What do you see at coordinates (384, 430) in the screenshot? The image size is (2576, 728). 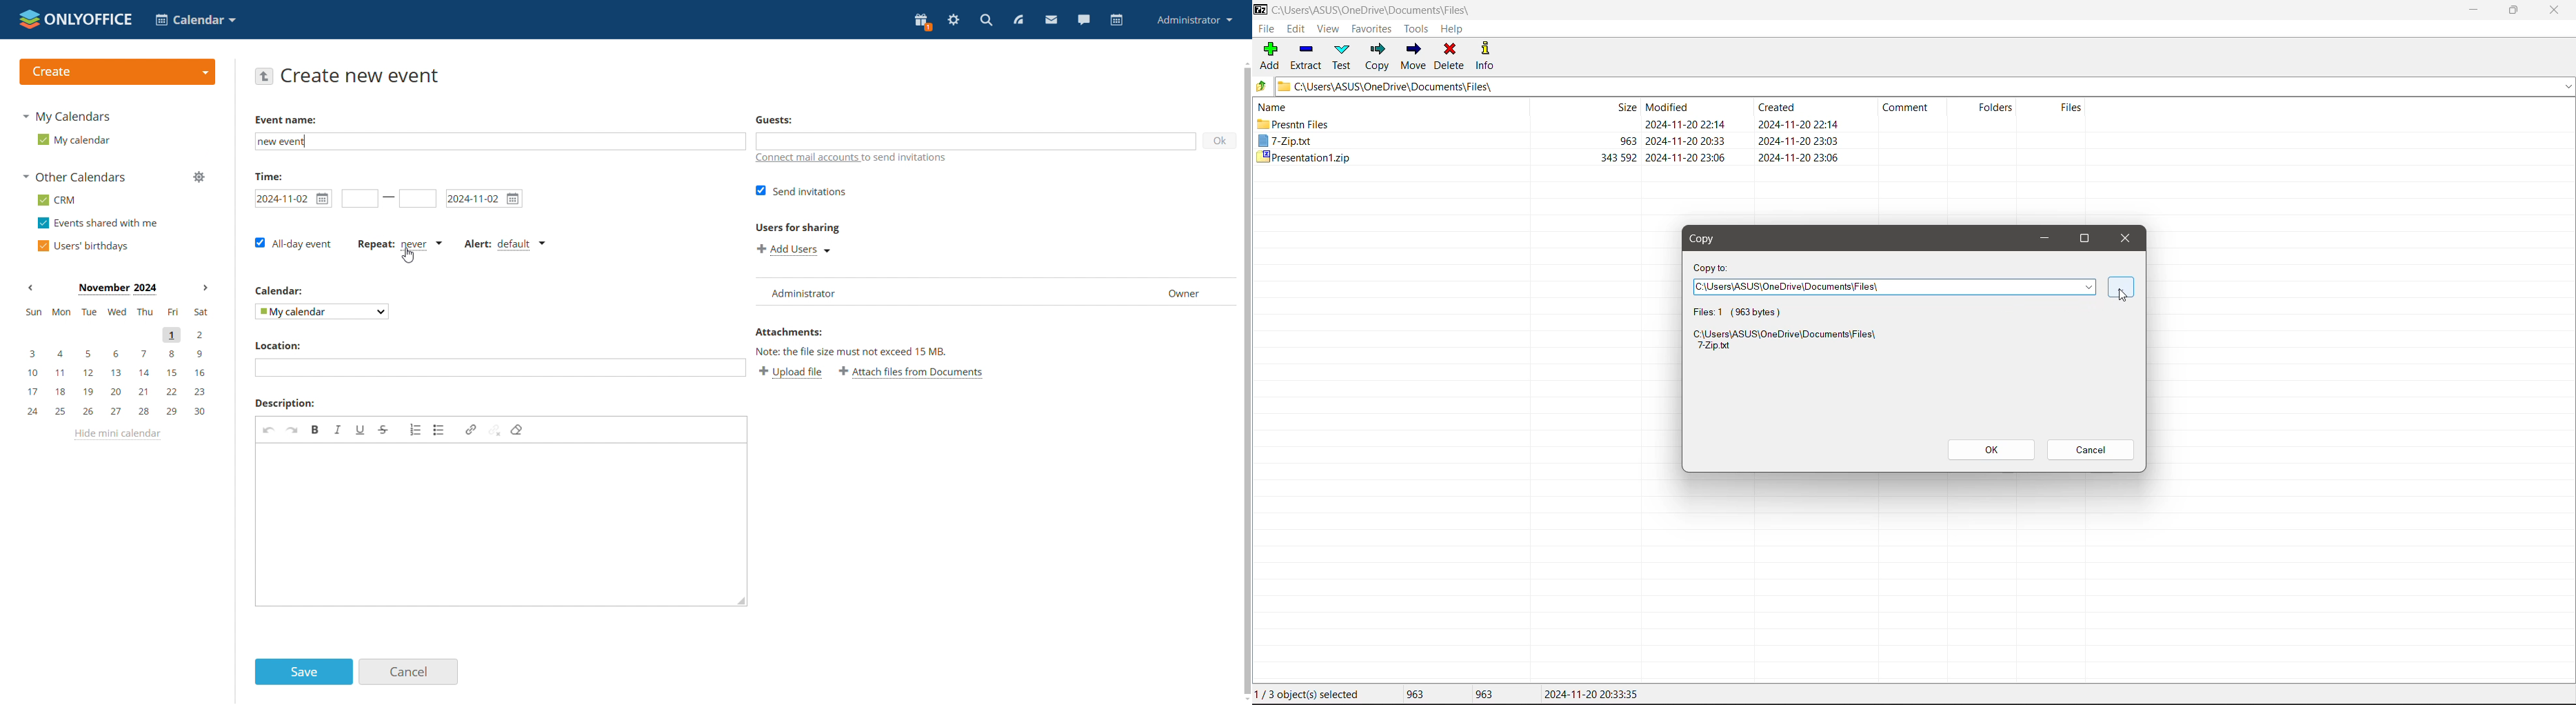 I see `strikethrough` at bounding box center [384, 430].